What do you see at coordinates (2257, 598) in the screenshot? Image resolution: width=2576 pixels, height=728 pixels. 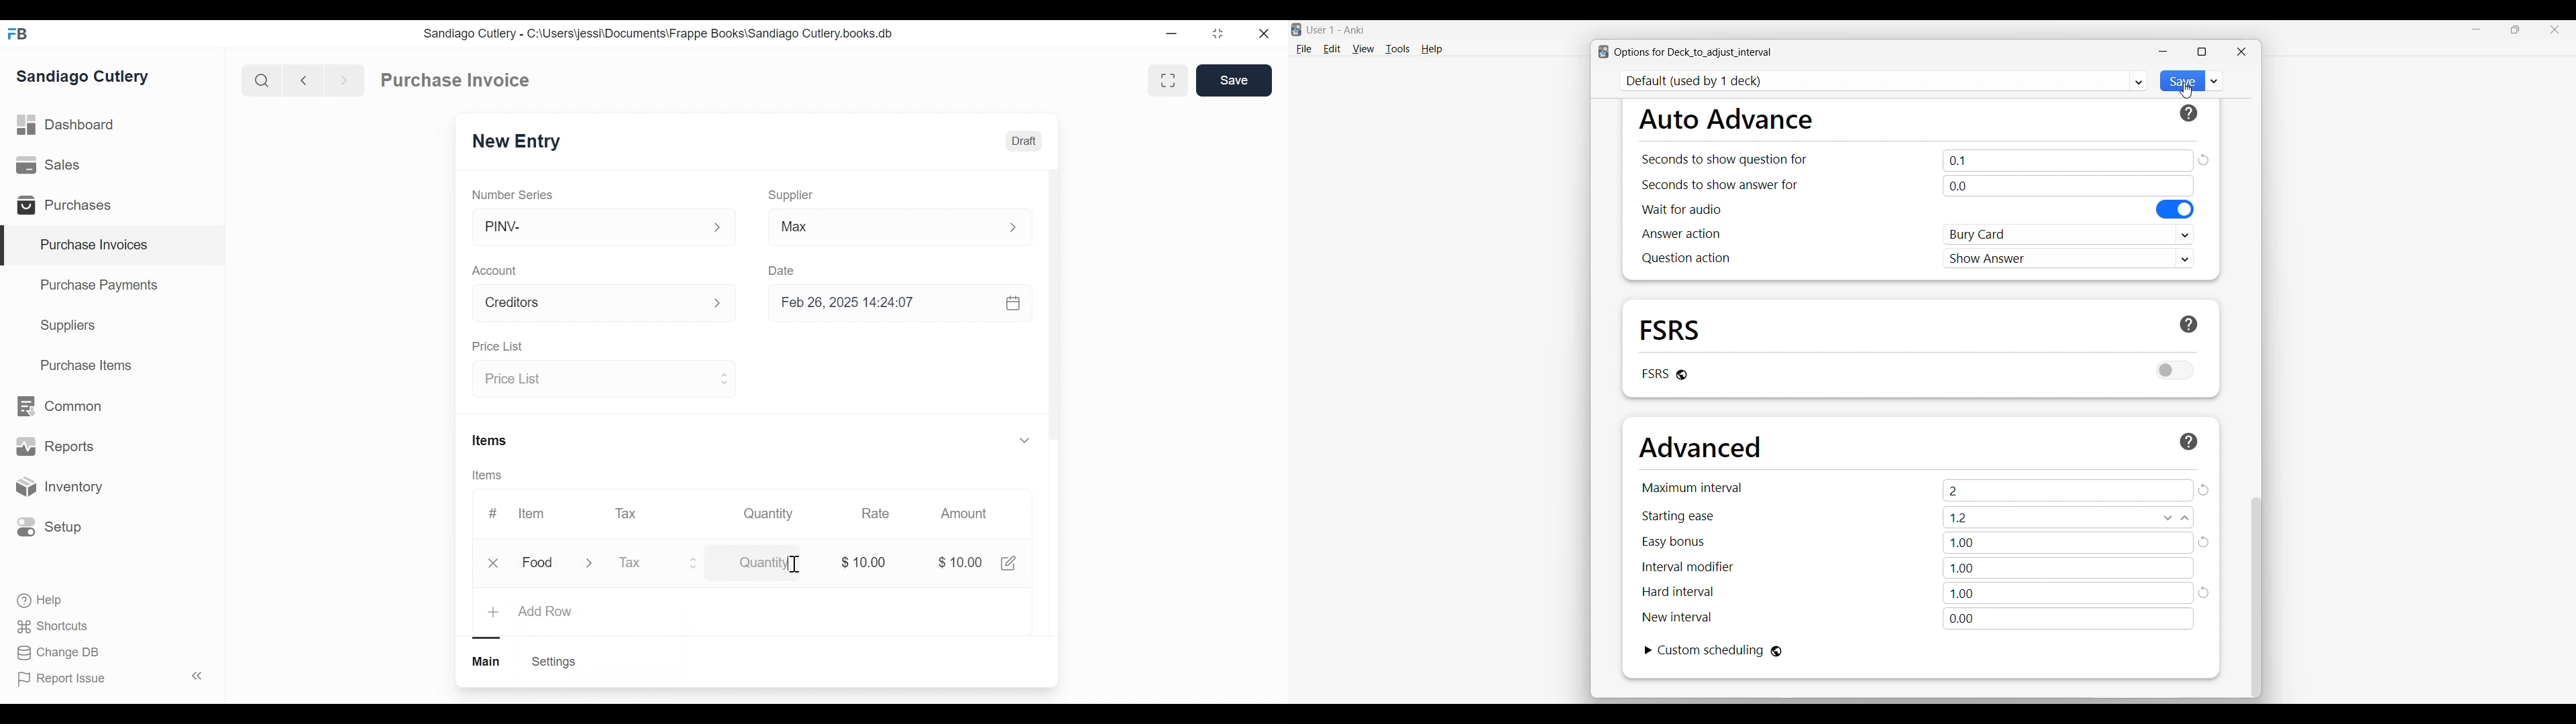 I see `Vertical slide bar` at bounding box center [2257, 598].